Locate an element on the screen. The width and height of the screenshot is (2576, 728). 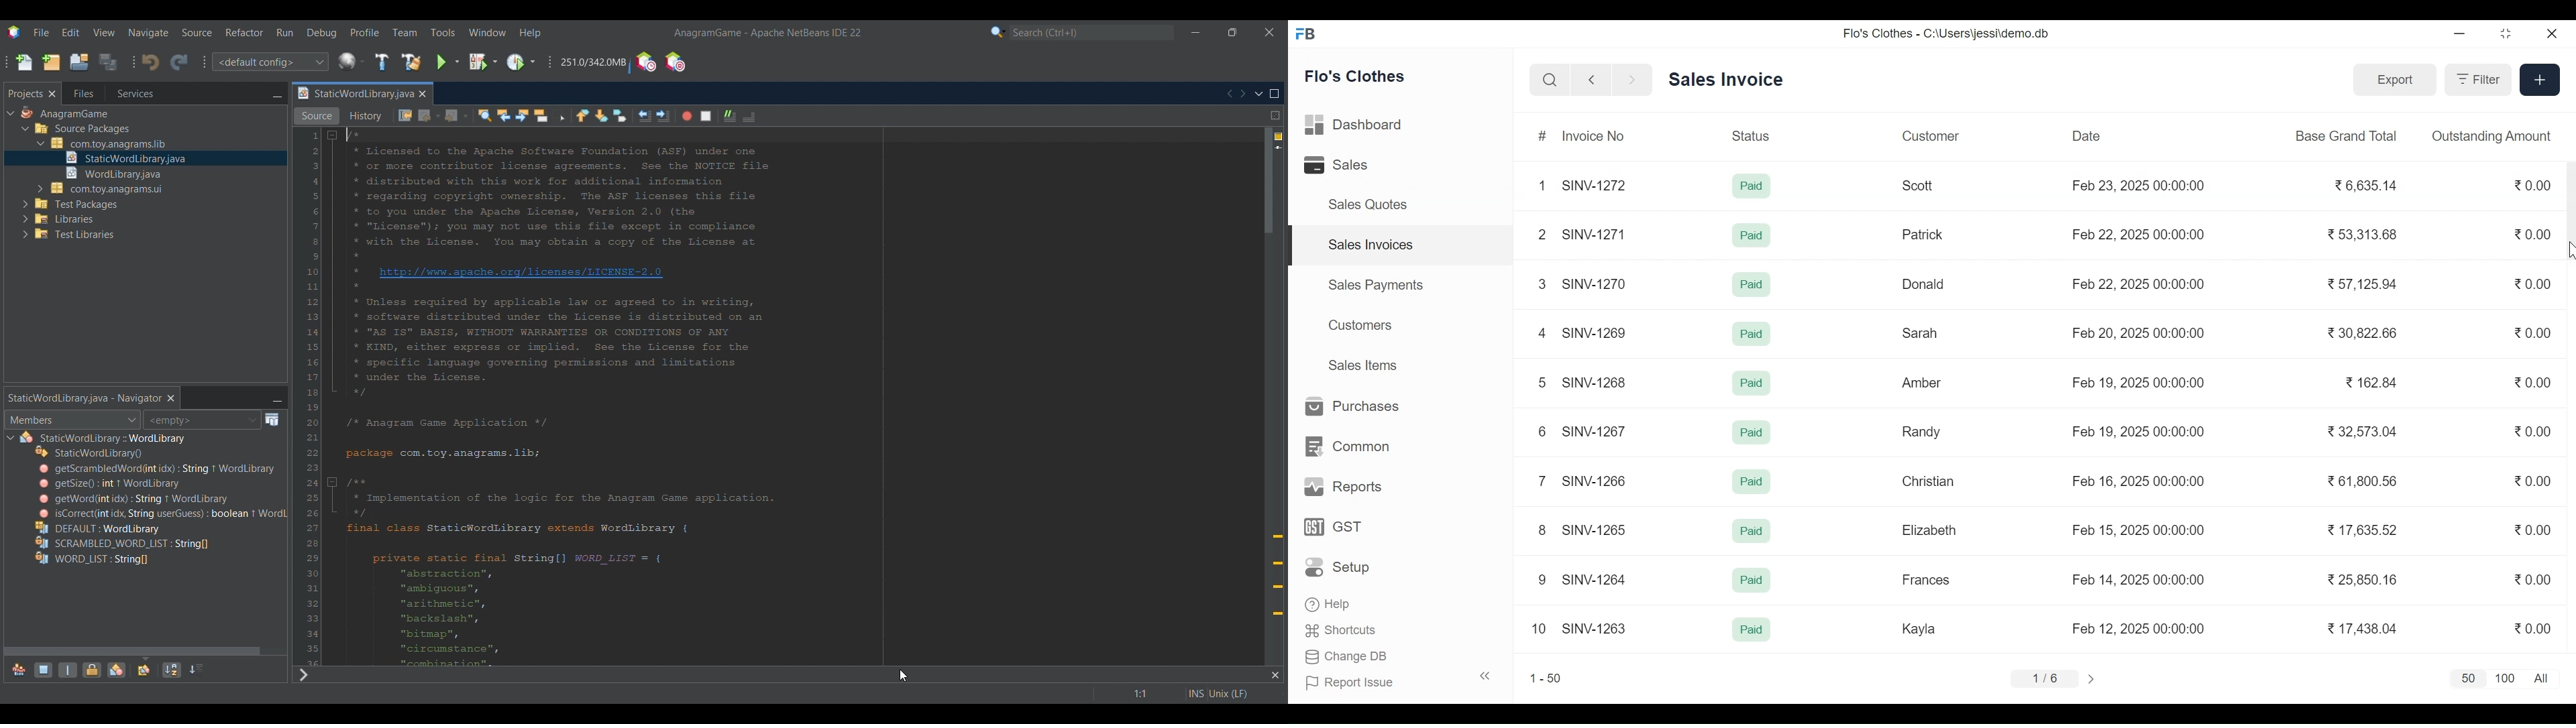
Create is located at coordinates (2538, 78).